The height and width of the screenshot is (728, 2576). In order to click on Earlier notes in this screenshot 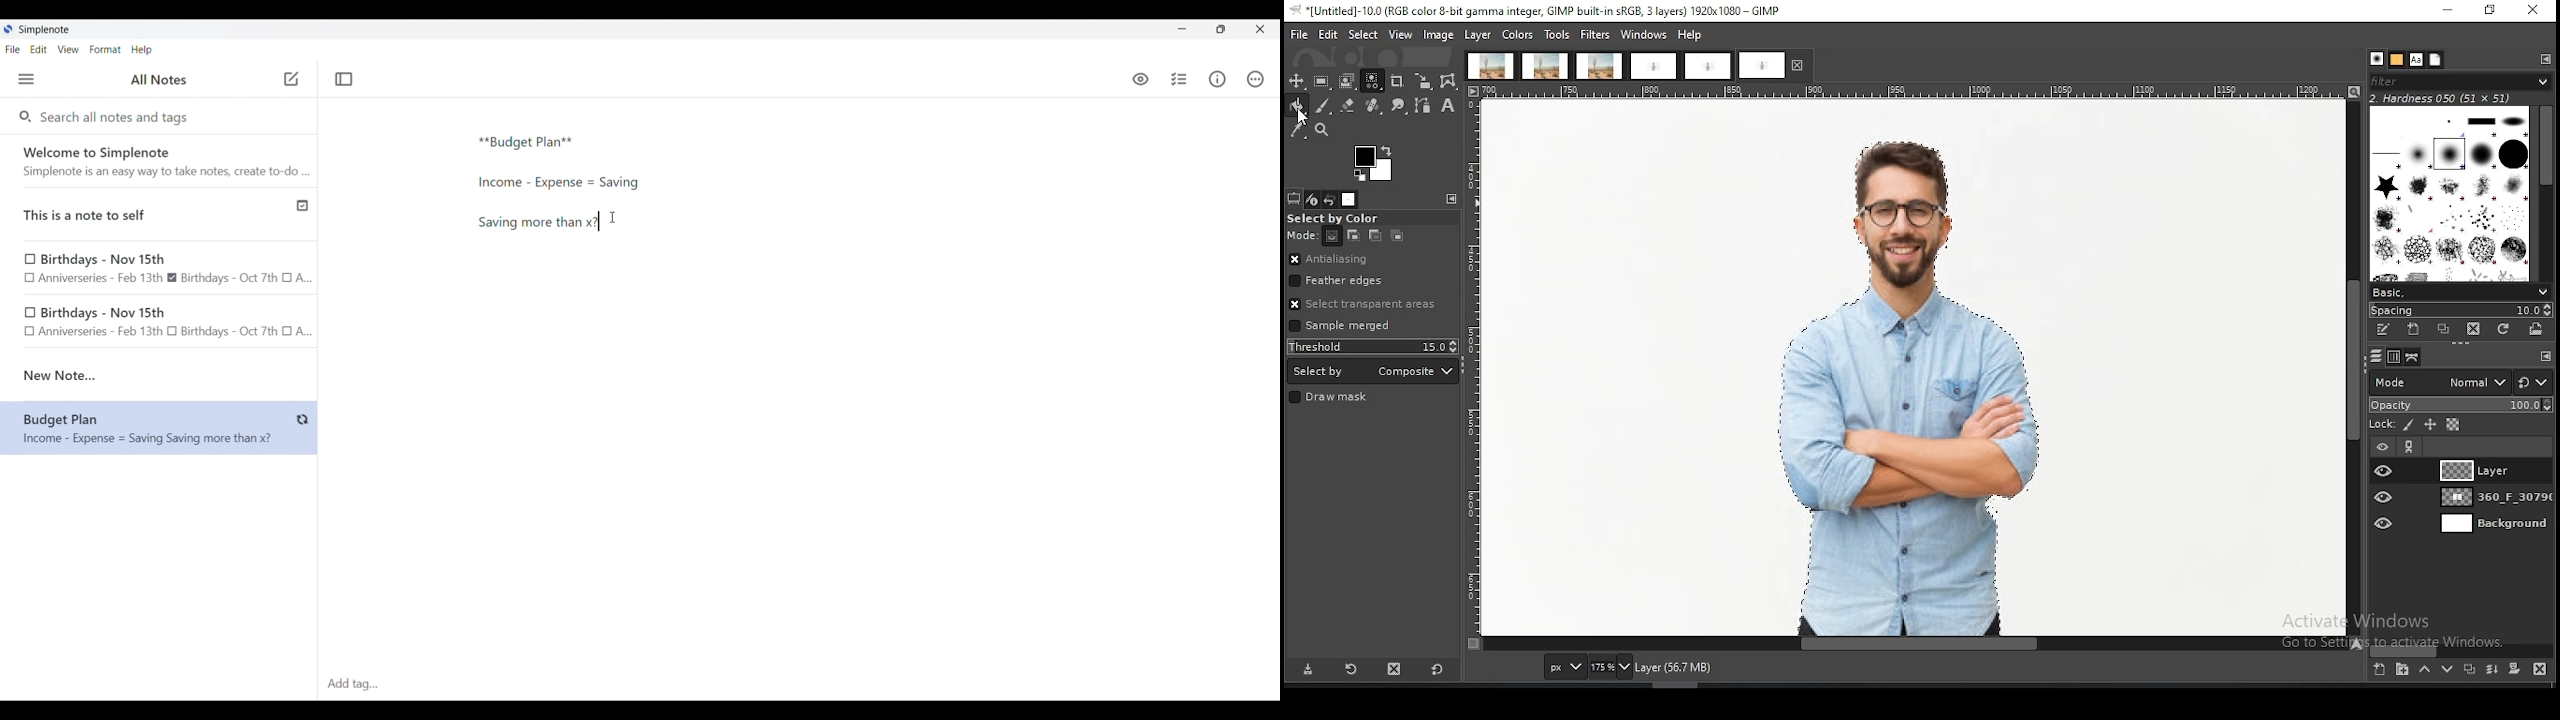, I will do `click(159, 267)`.